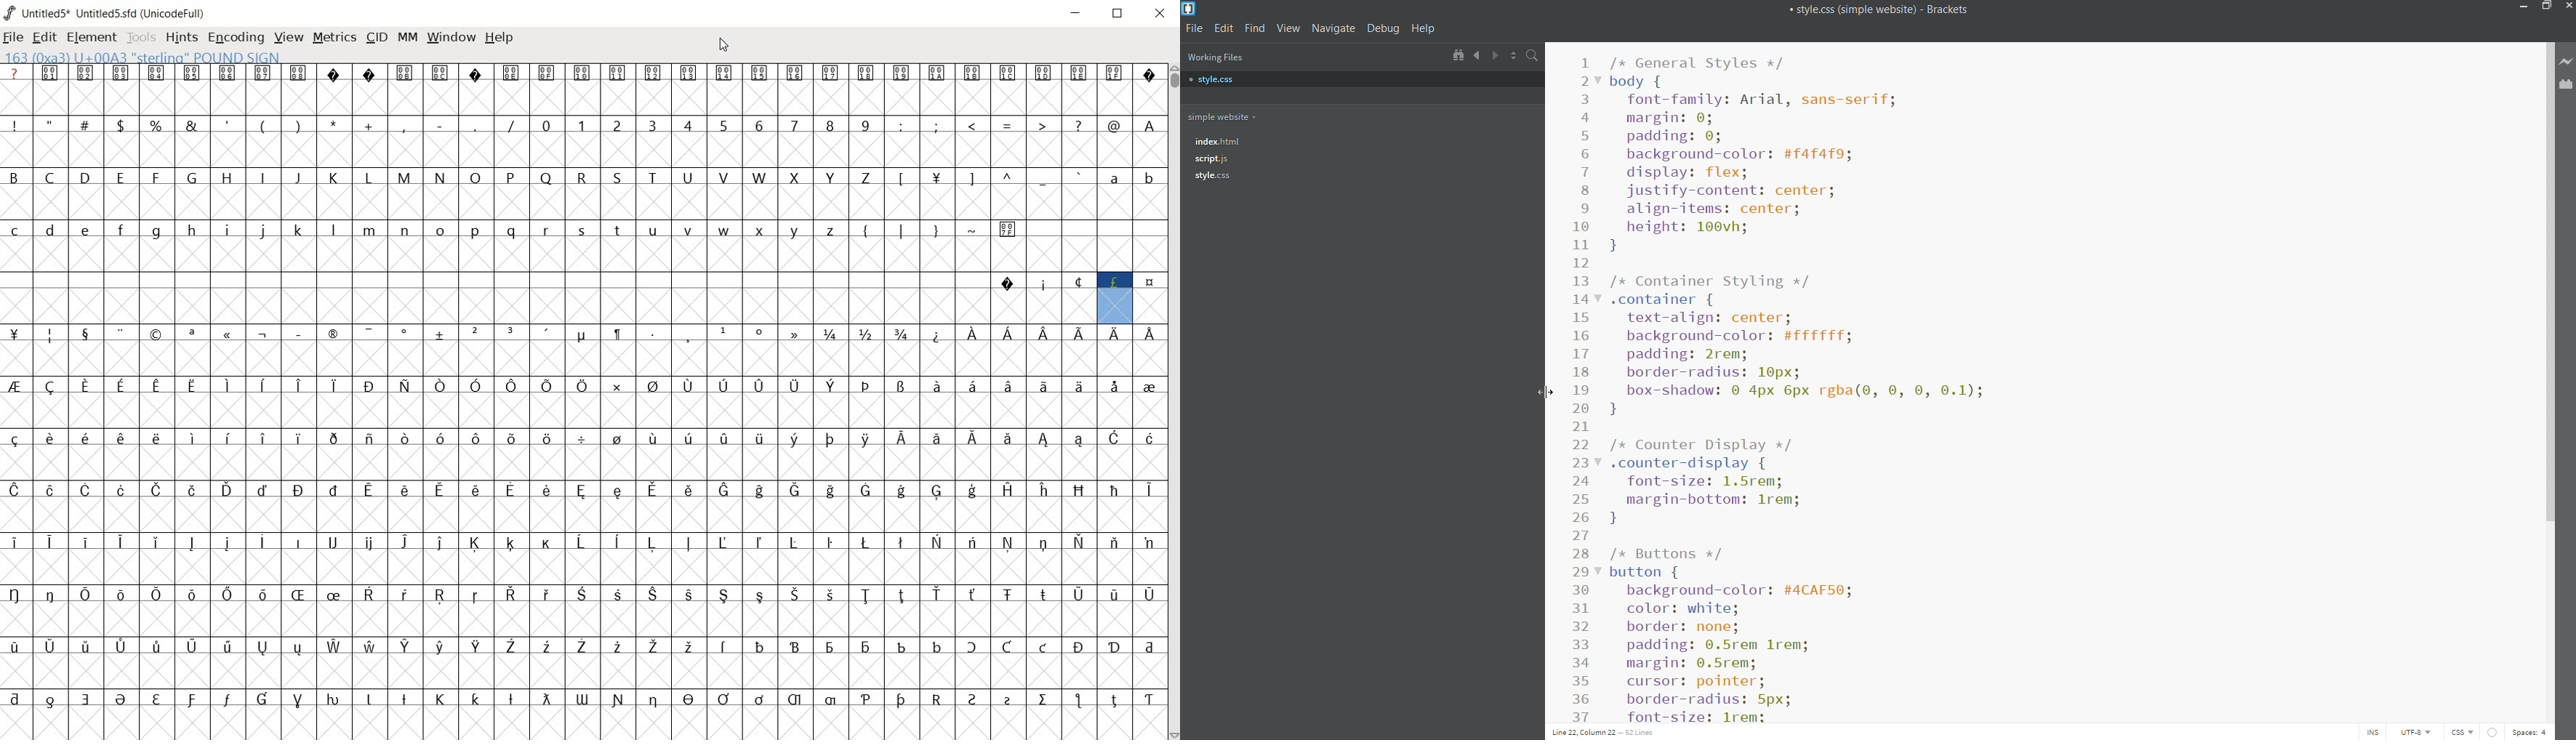 The height and width of the screenshot is (756, 2576). I want to click on ENCODING, so click(235, 37).